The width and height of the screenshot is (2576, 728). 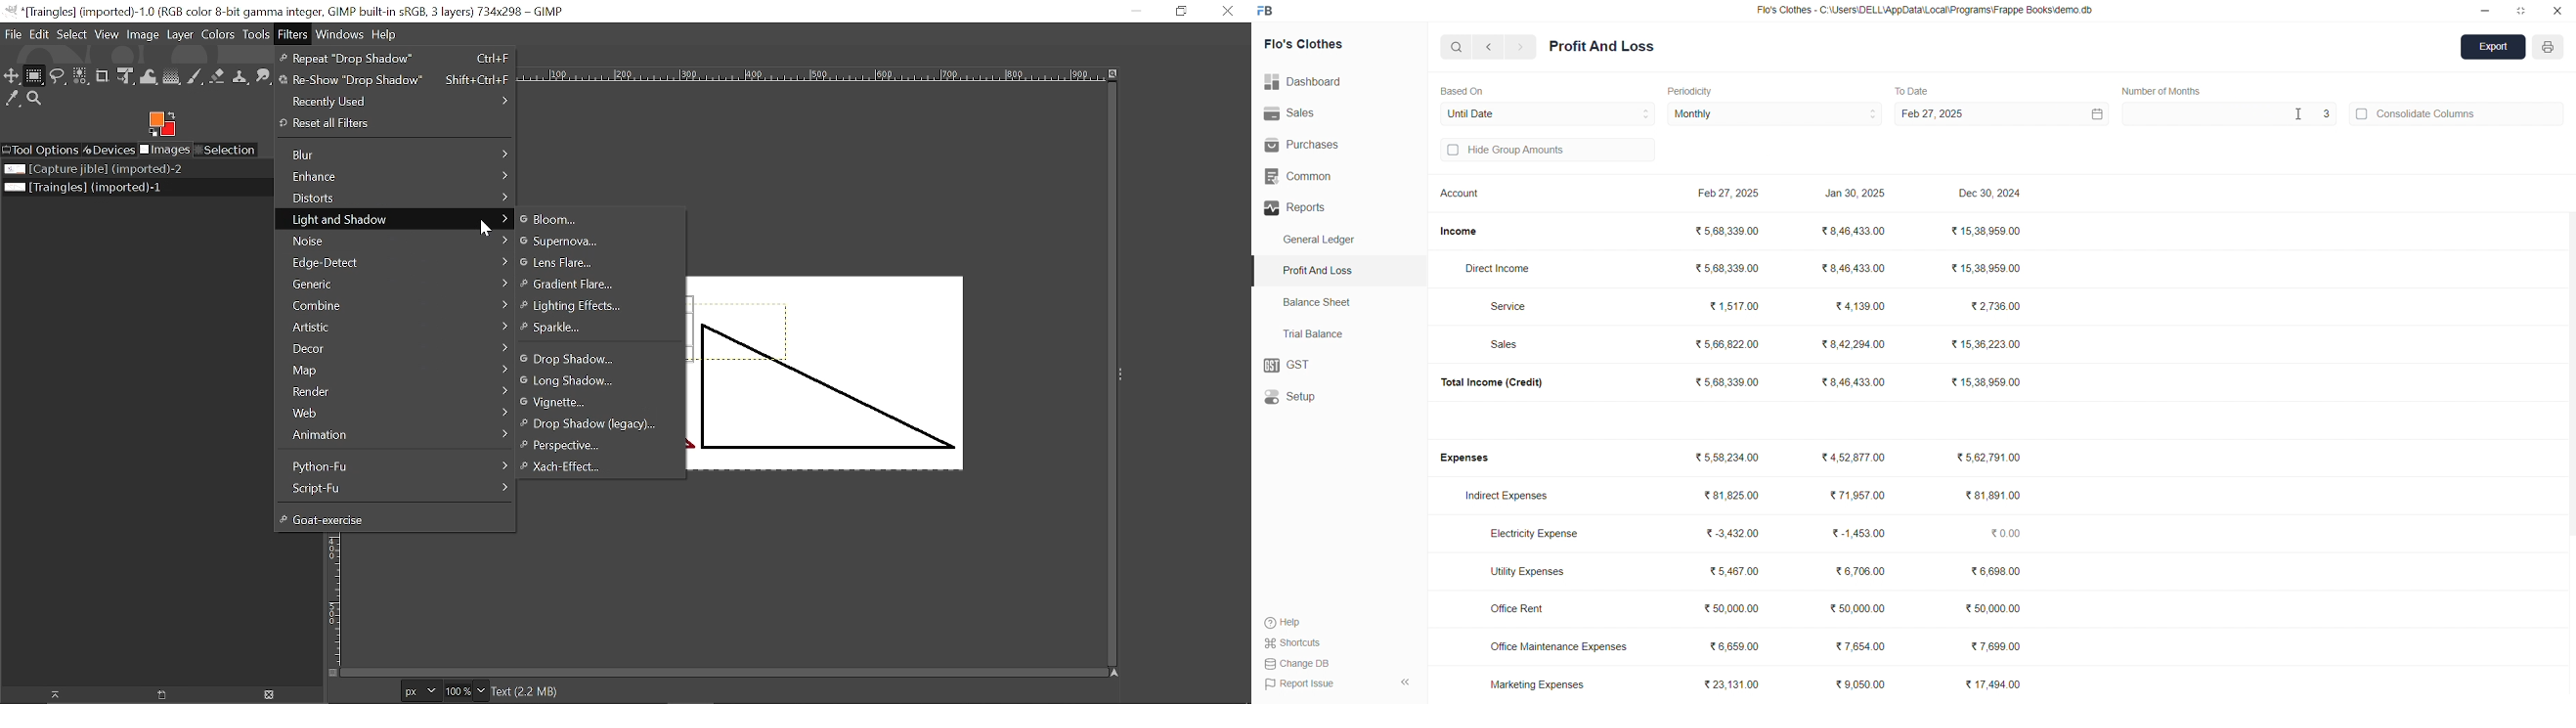 What do you see at coordinates (502, 103) in the screenshot?
I see `>` at bounding box center [502, 103].